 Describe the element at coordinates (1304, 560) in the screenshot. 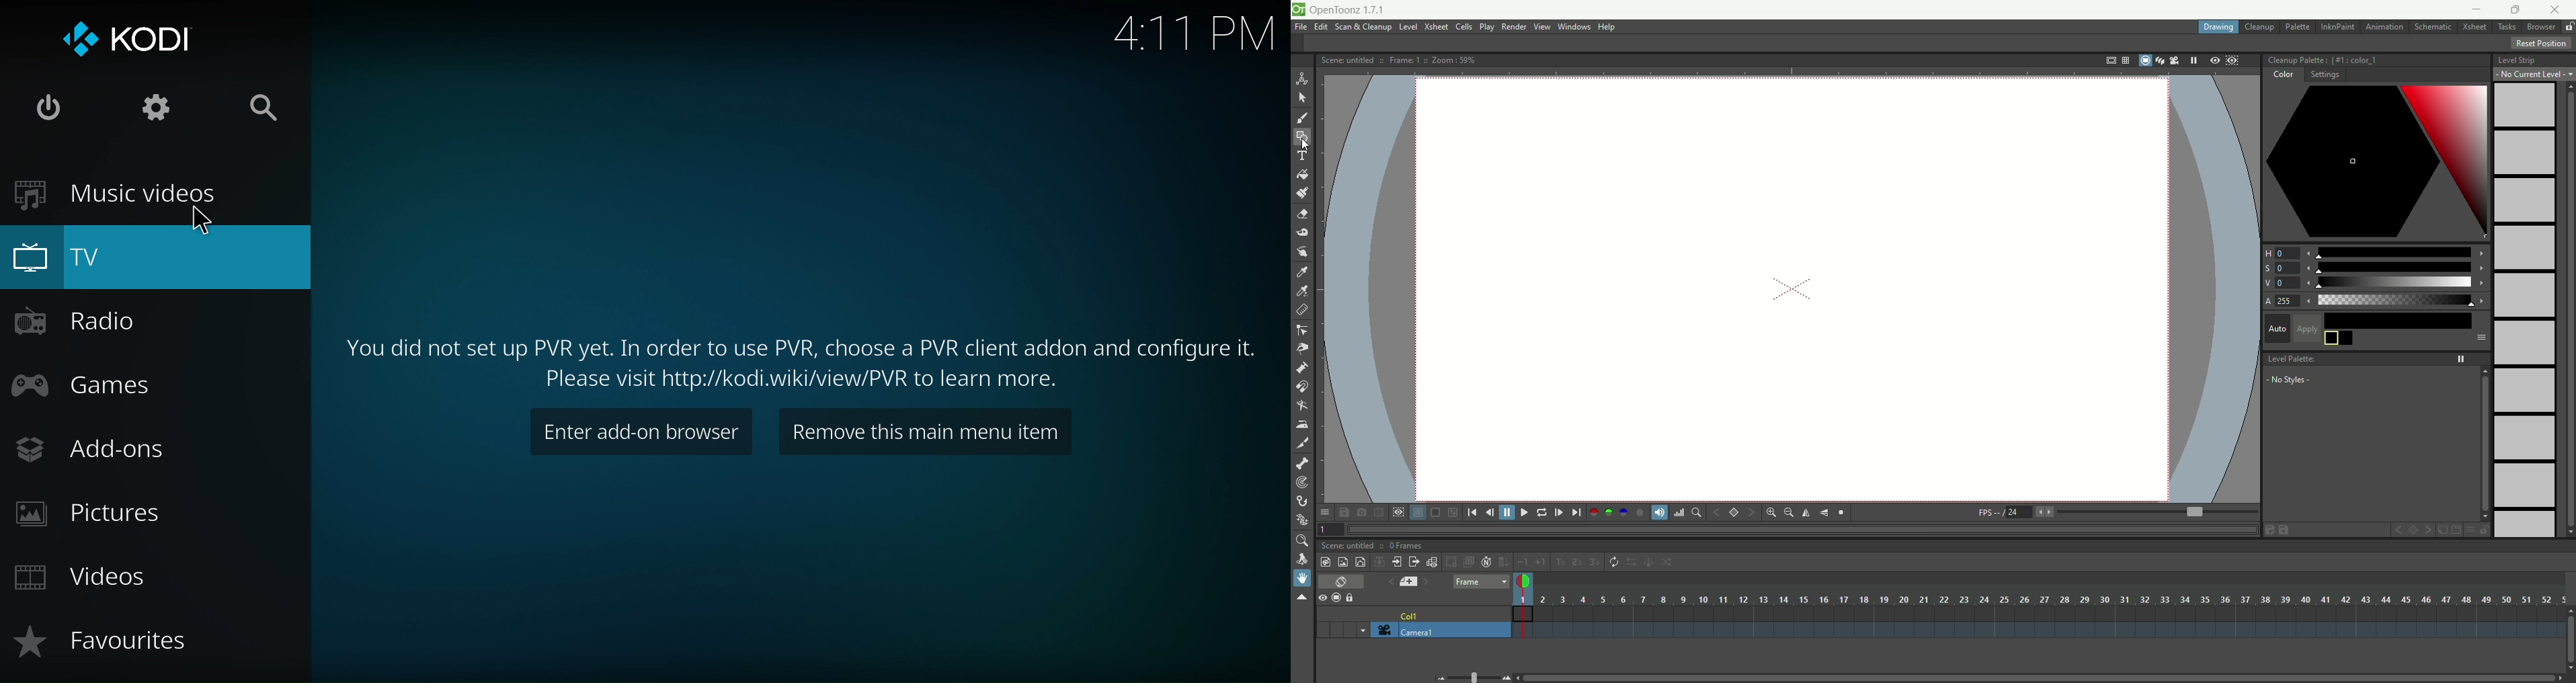

I see `rotate` at that location.